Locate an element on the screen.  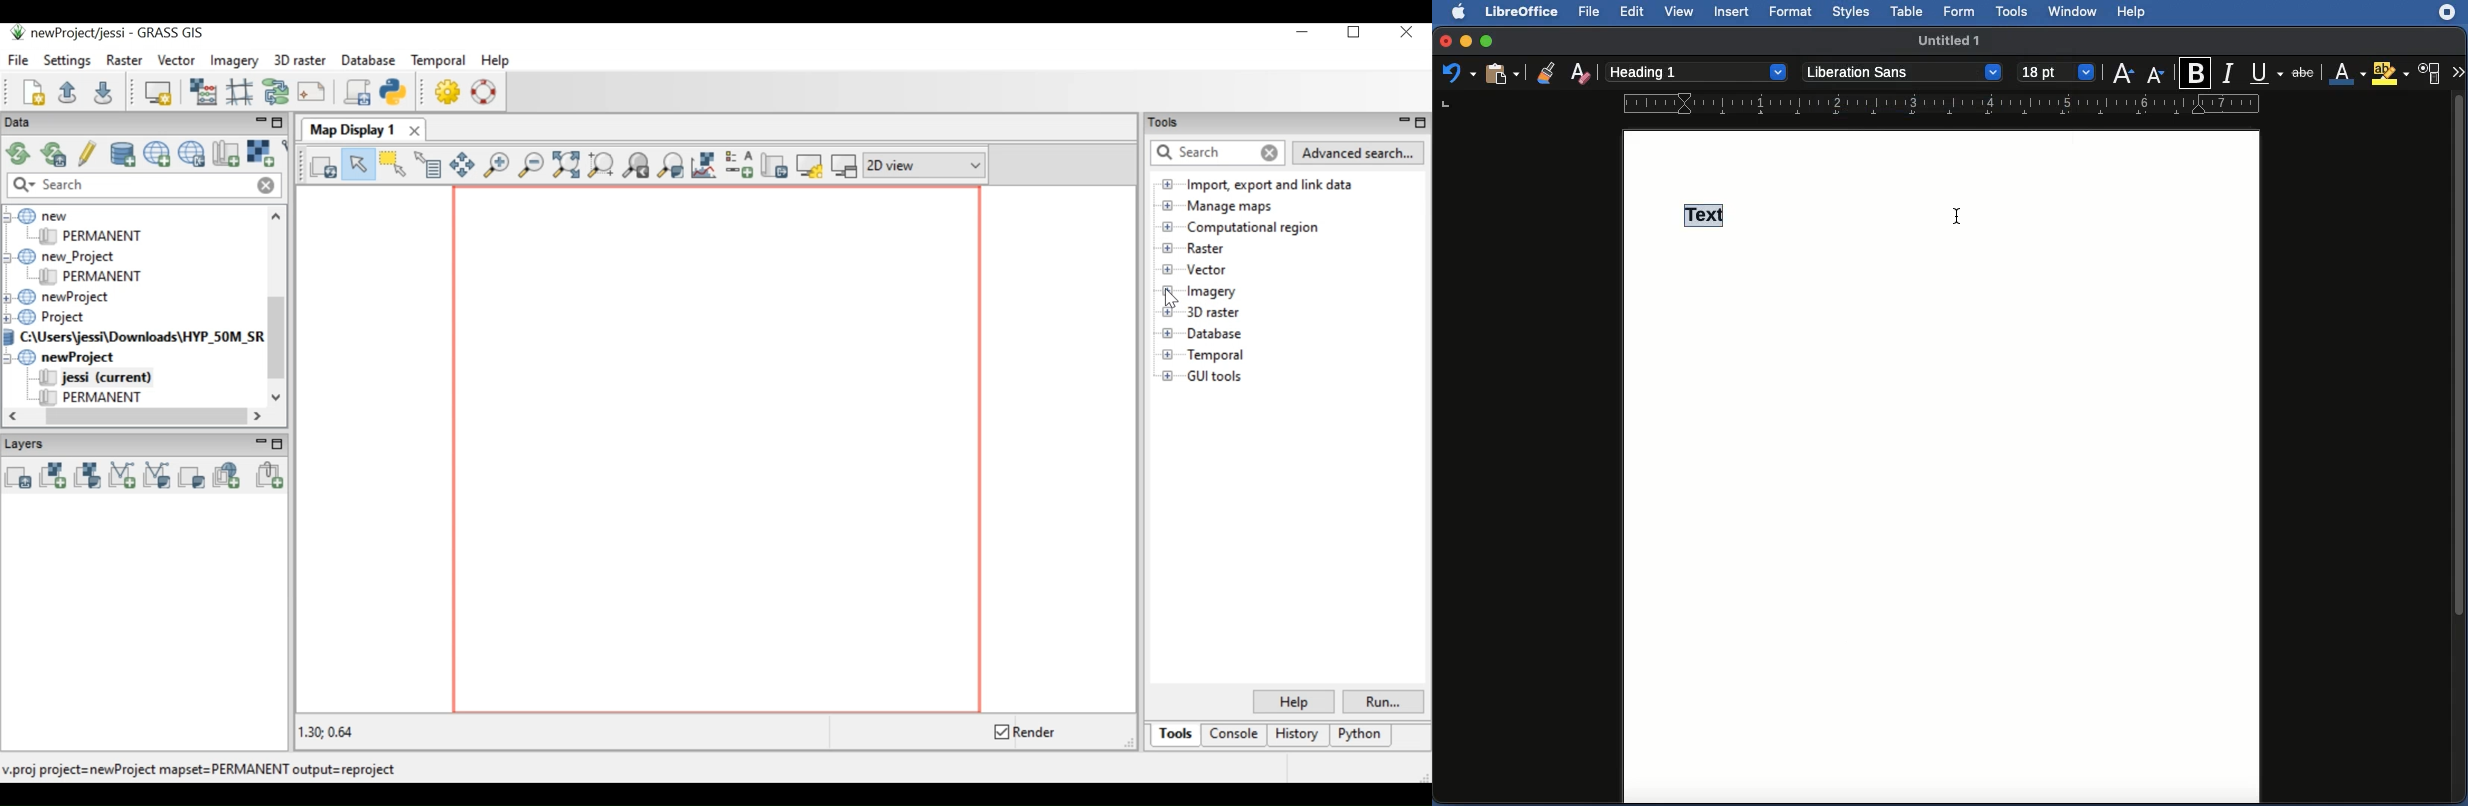
Font color is located at coordinates (2347, 74).